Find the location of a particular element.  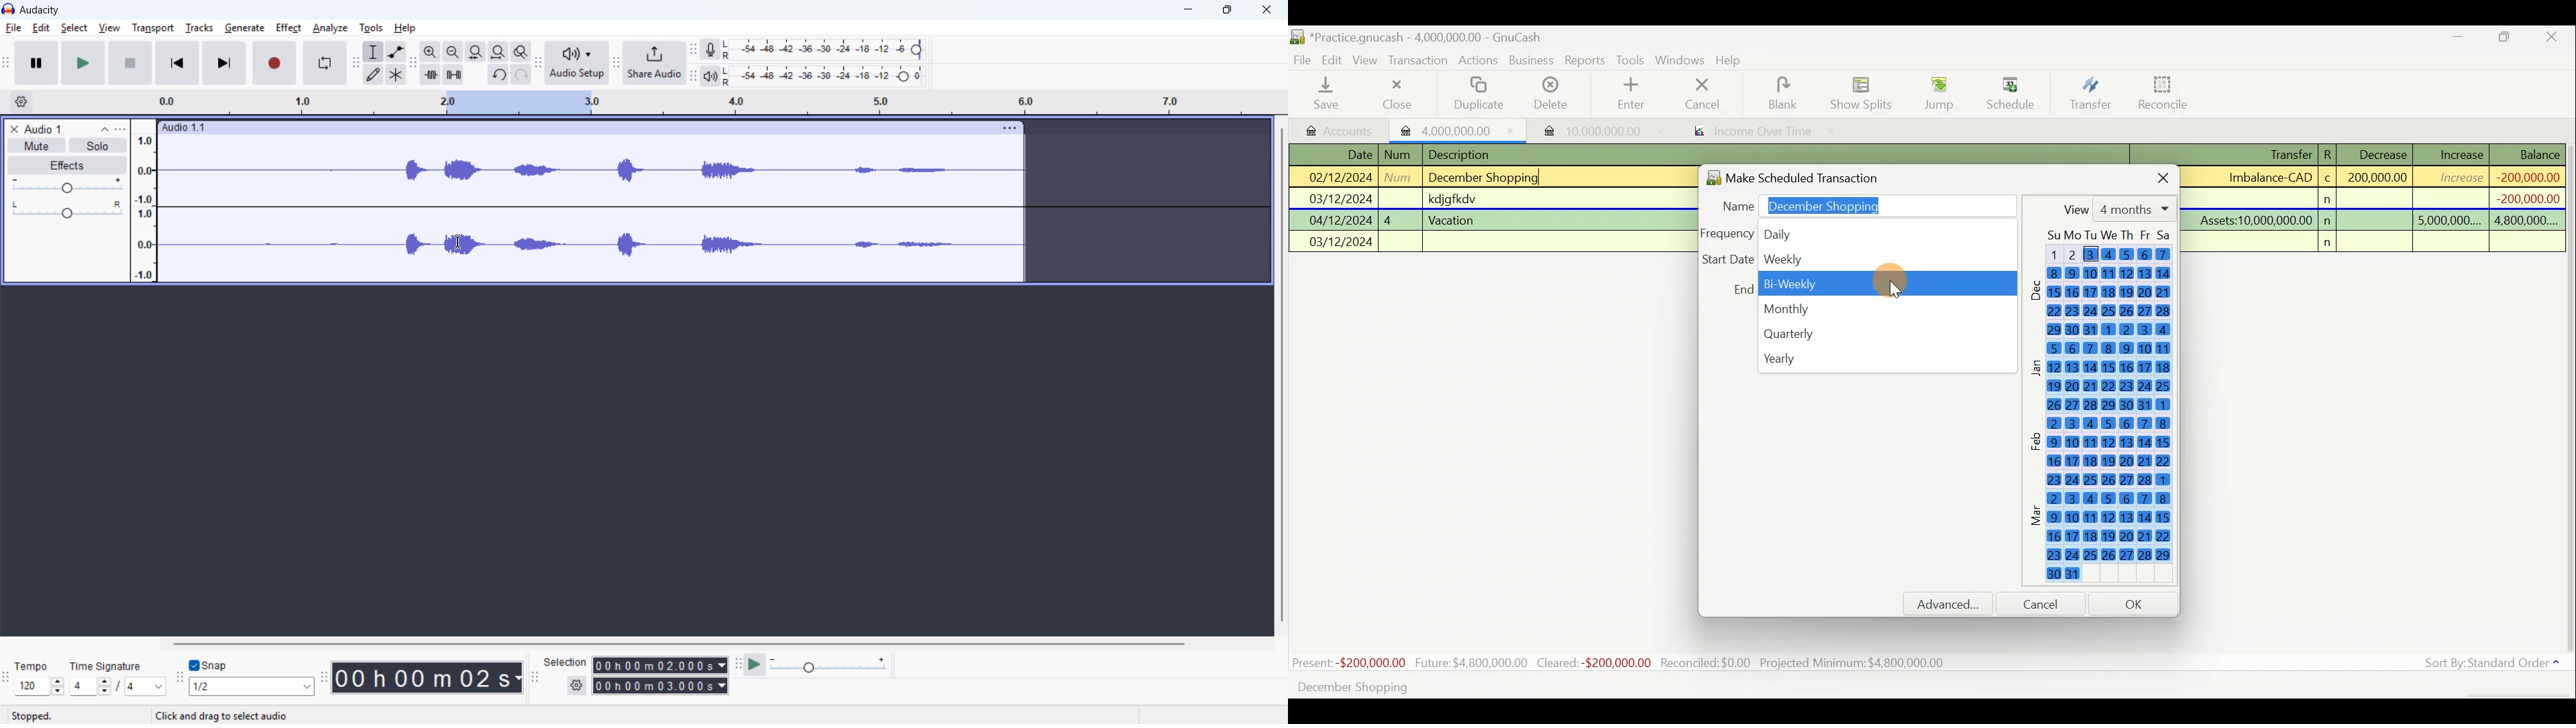

Time toolbar  is located at coordinates (323, 680).